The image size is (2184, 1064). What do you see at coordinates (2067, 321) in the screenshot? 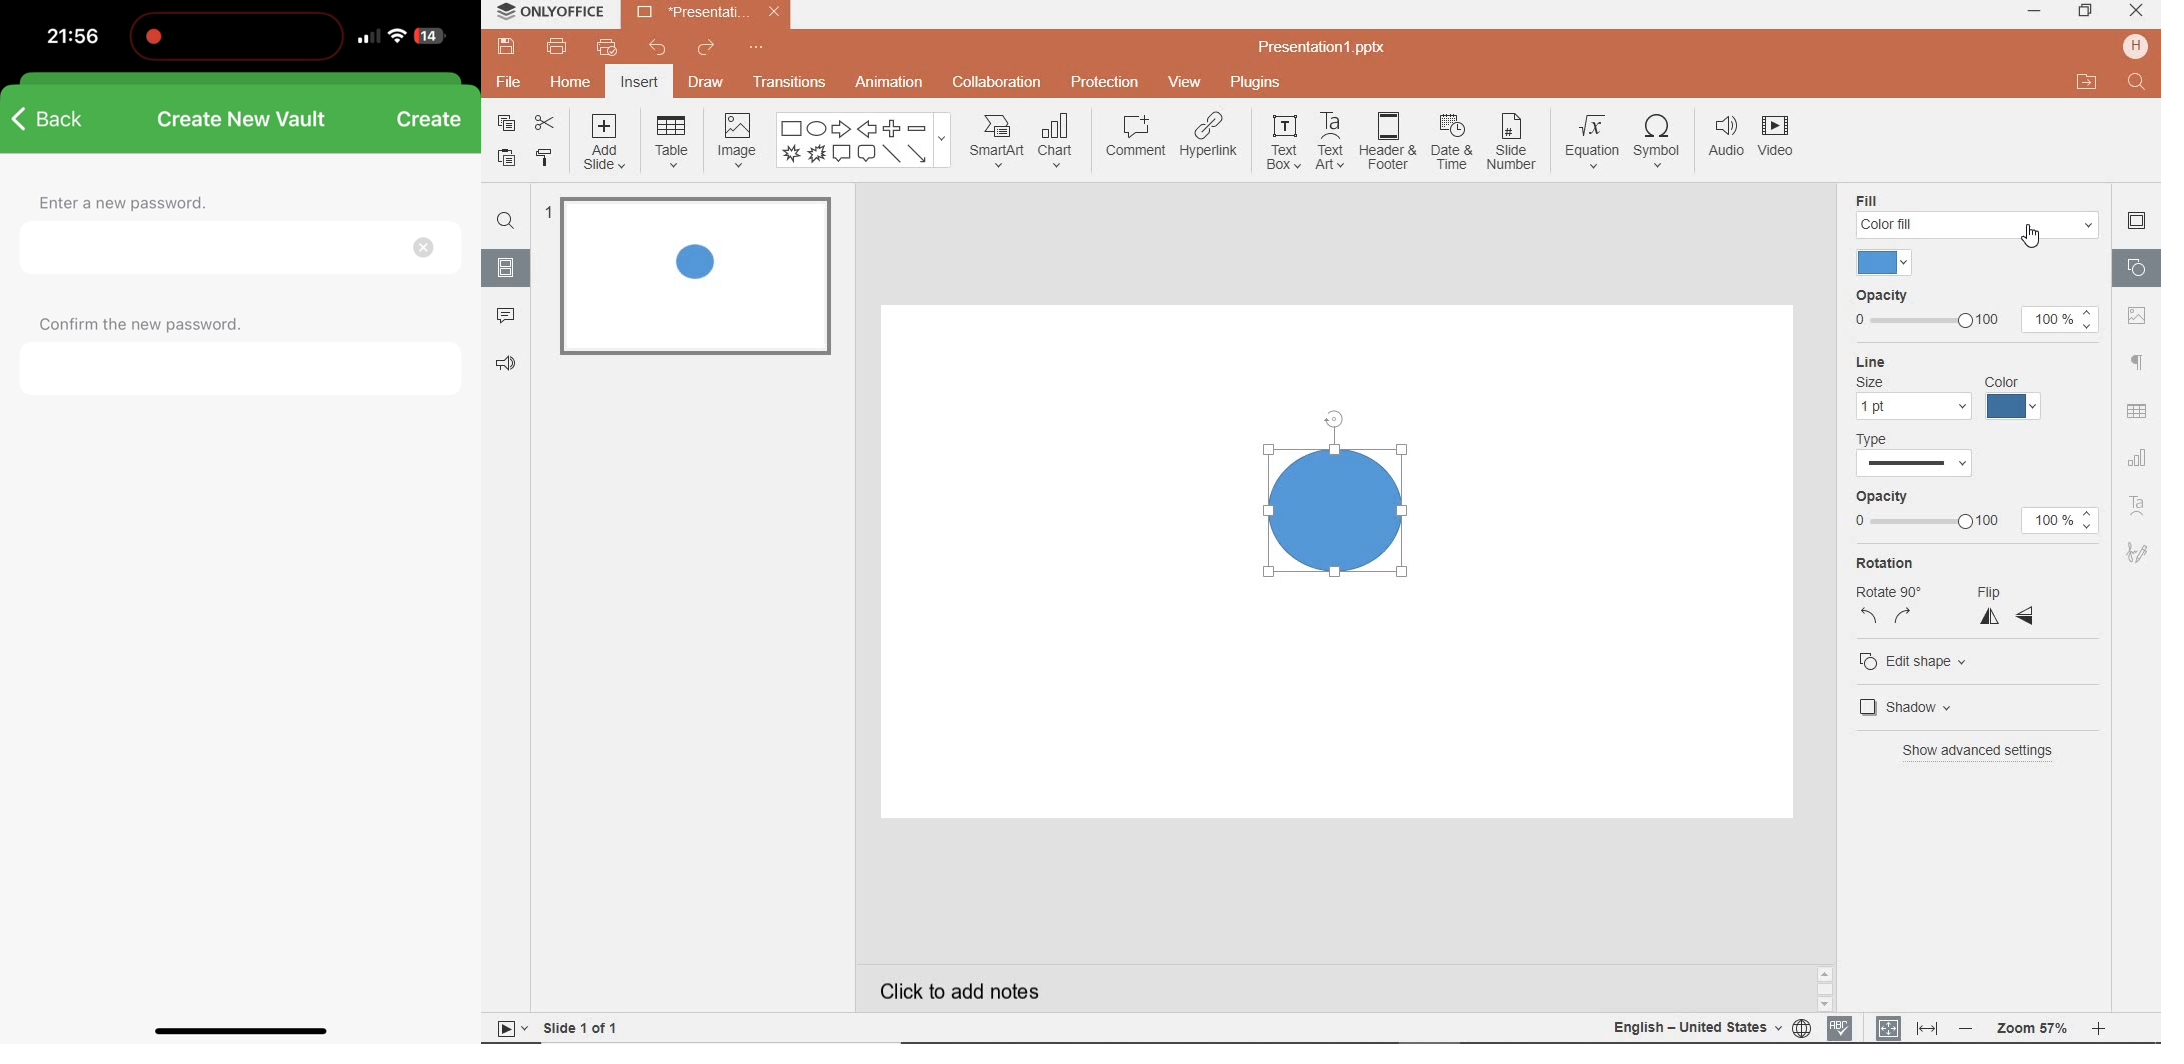
I see `opacity value` at bounding box center [2067, 321].